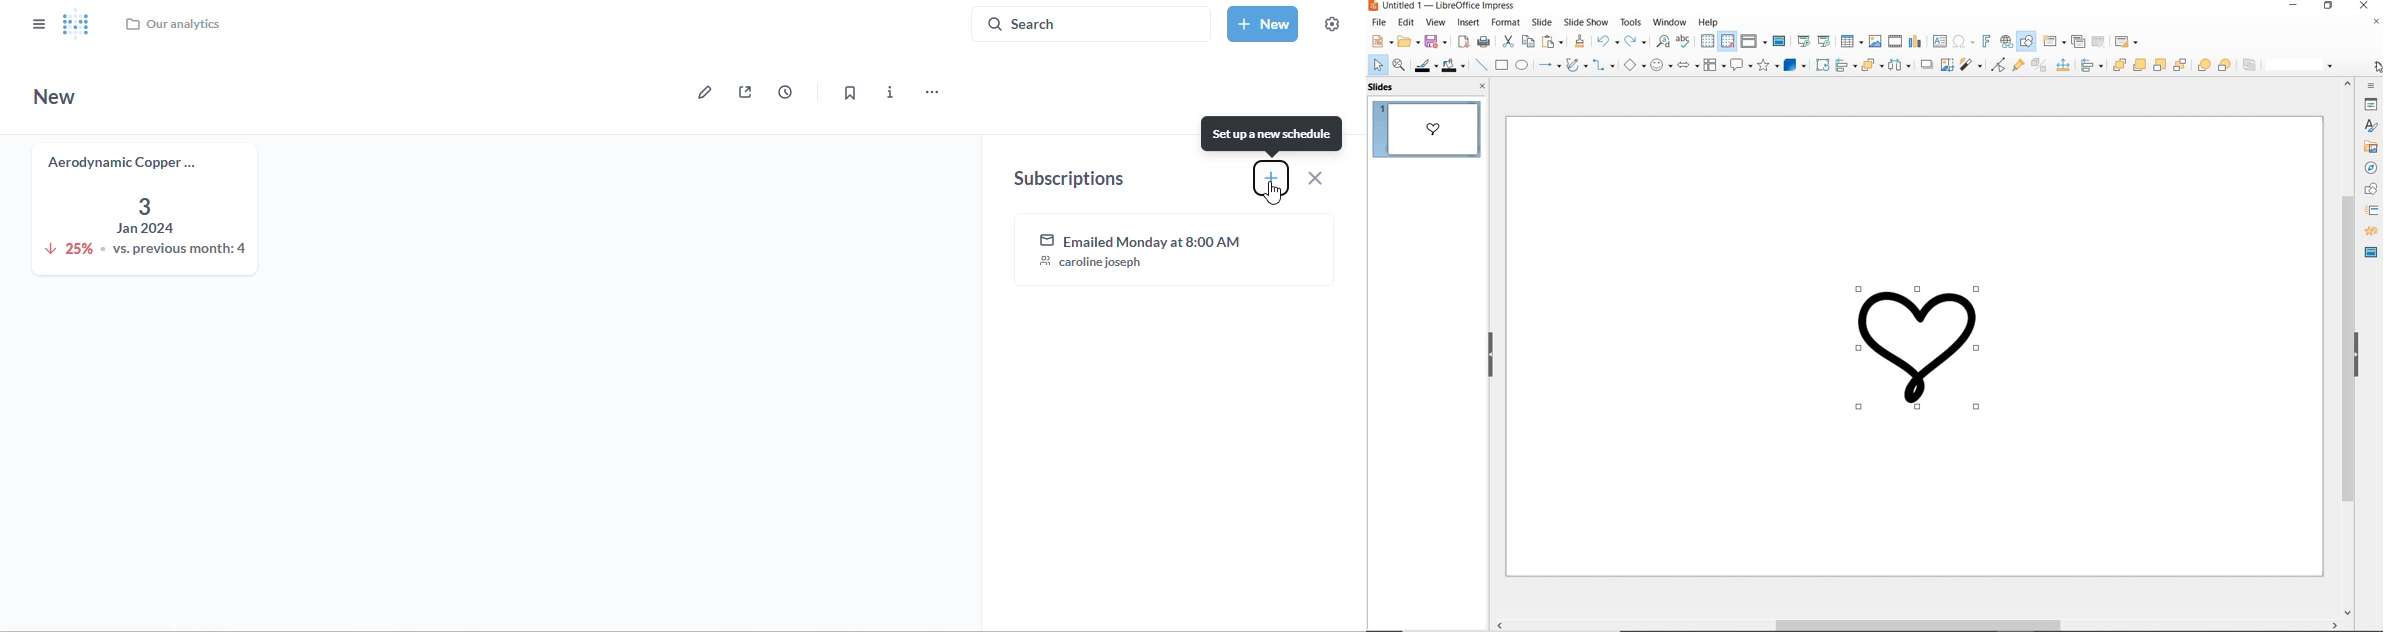 This screenshot has height=644, width=2408. What do you see at coordinates (1707, 41) in the screenshot?
I see `display grid` at bounding box center [1707, 41].